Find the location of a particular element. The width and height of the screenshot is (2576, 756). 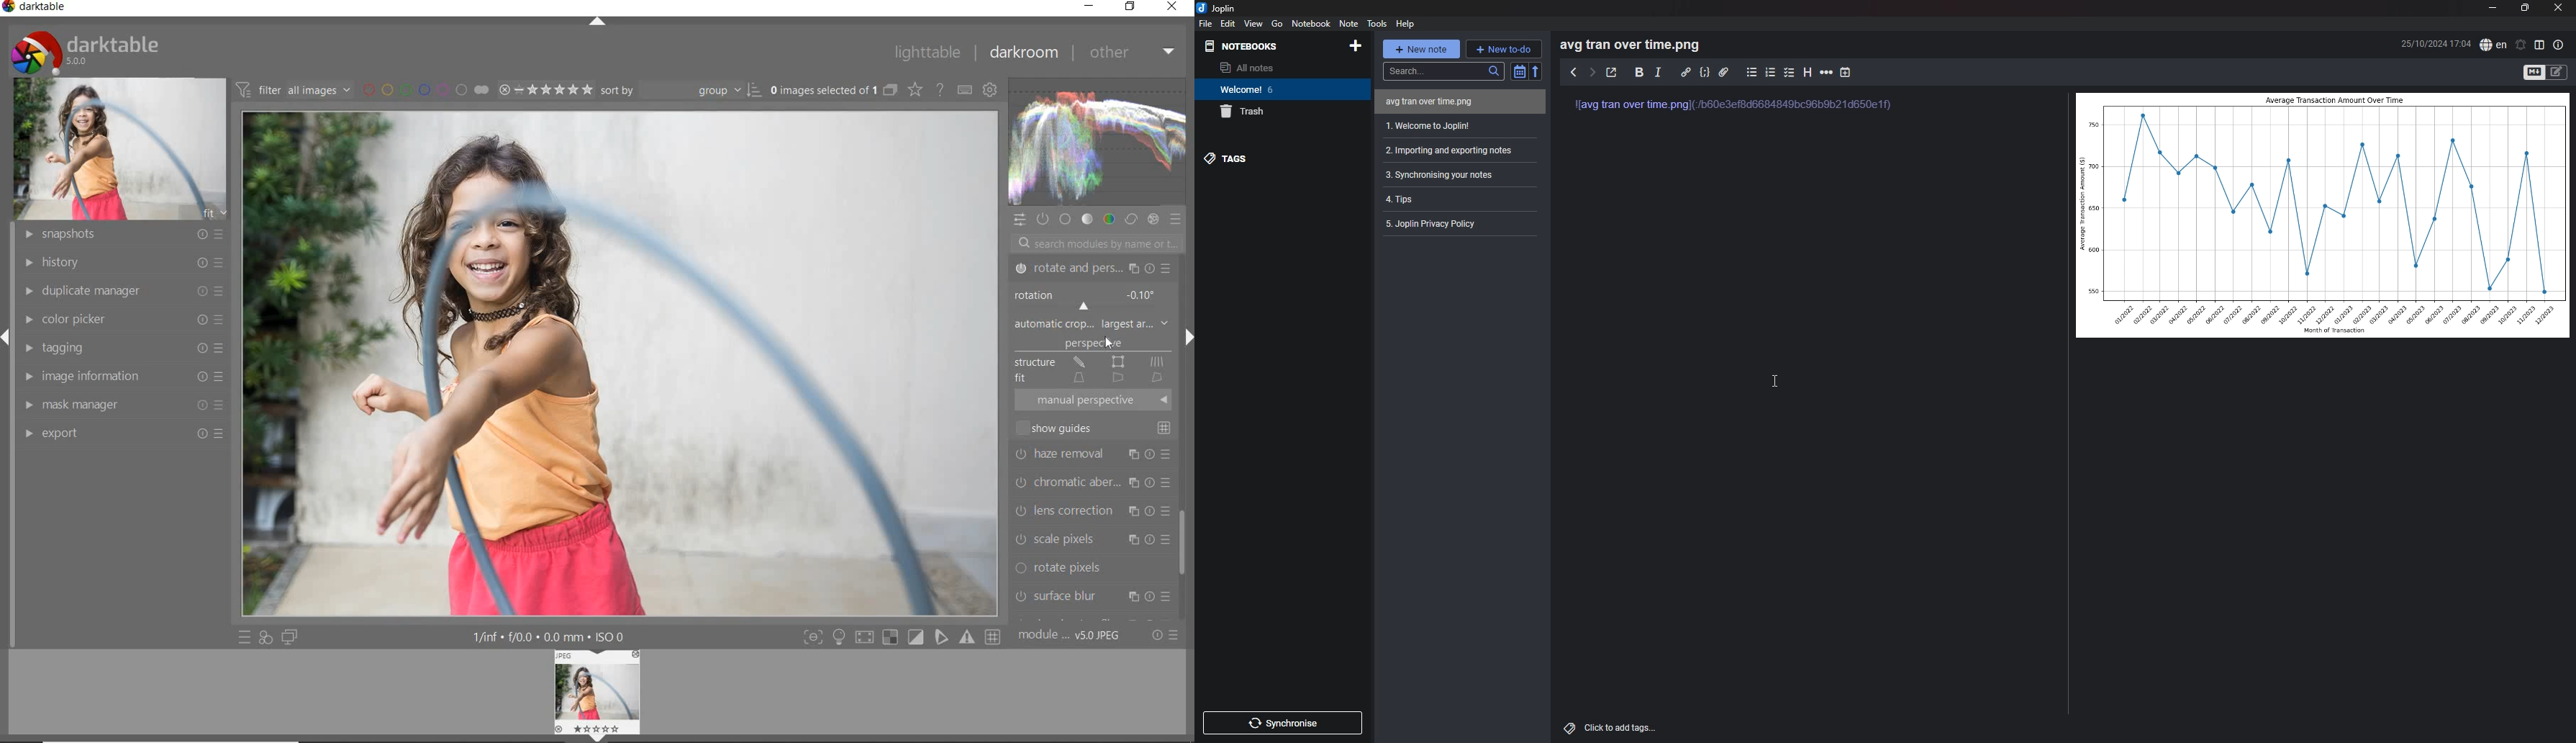

show global preference is located at coordinates (989, 88).